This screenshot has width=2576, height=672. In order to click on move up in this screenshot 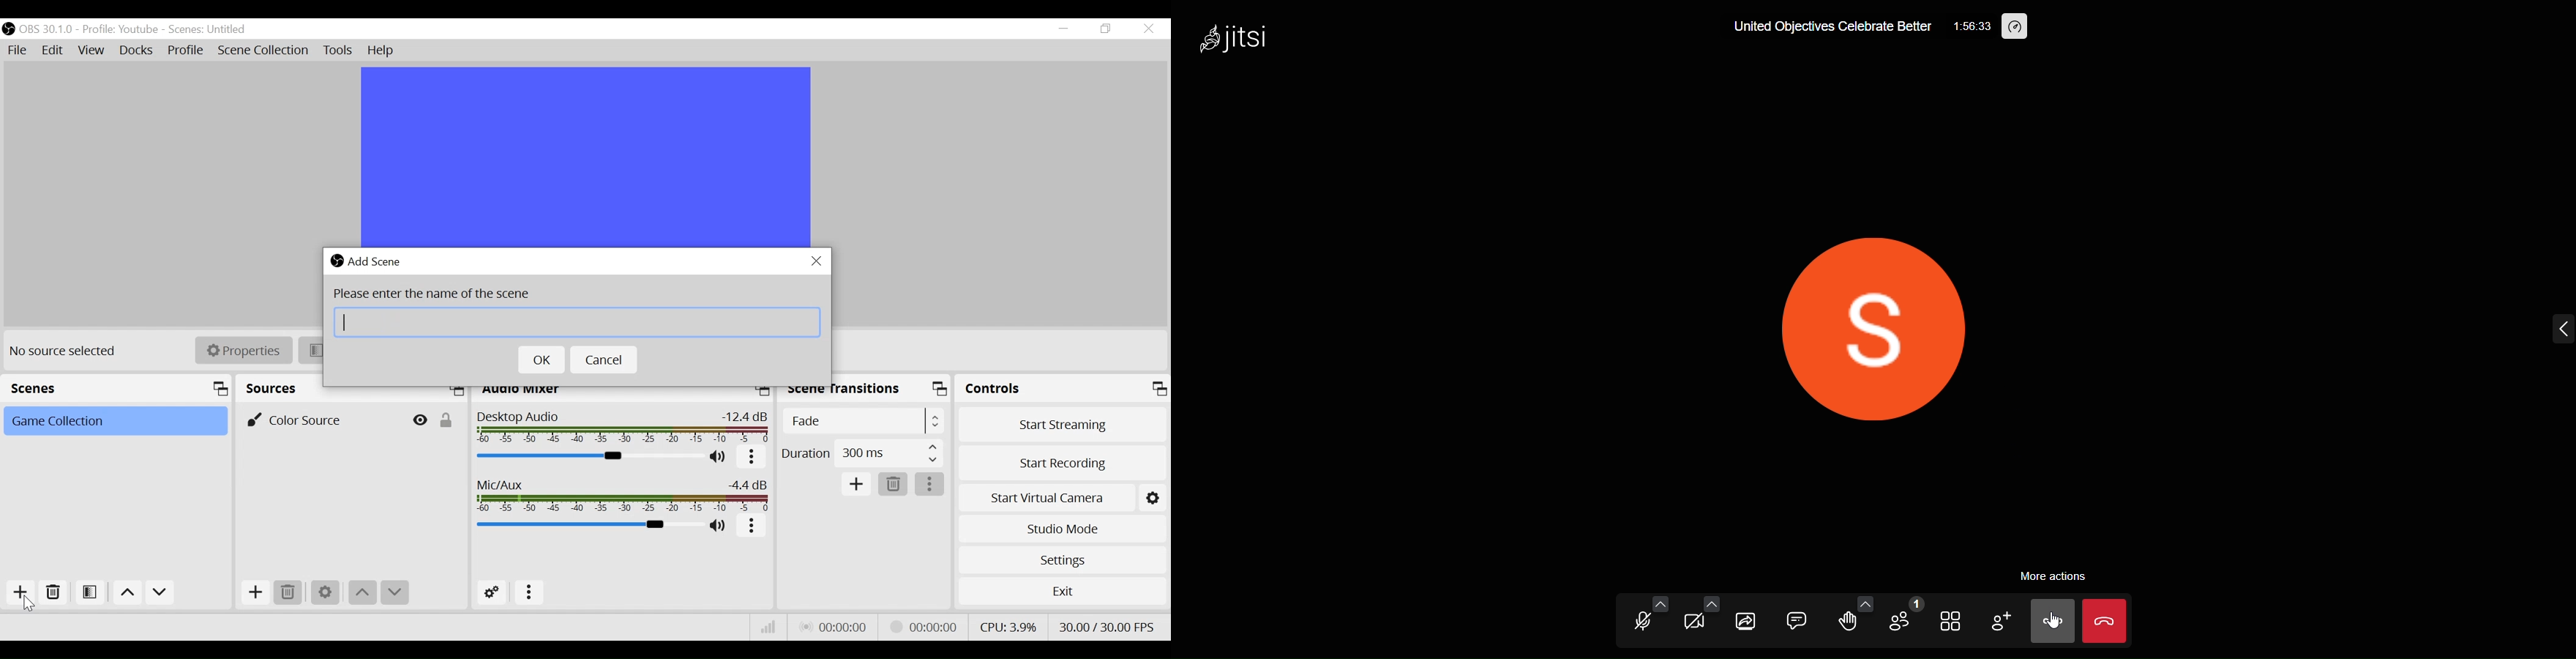, I will do `click(361, 593)`.